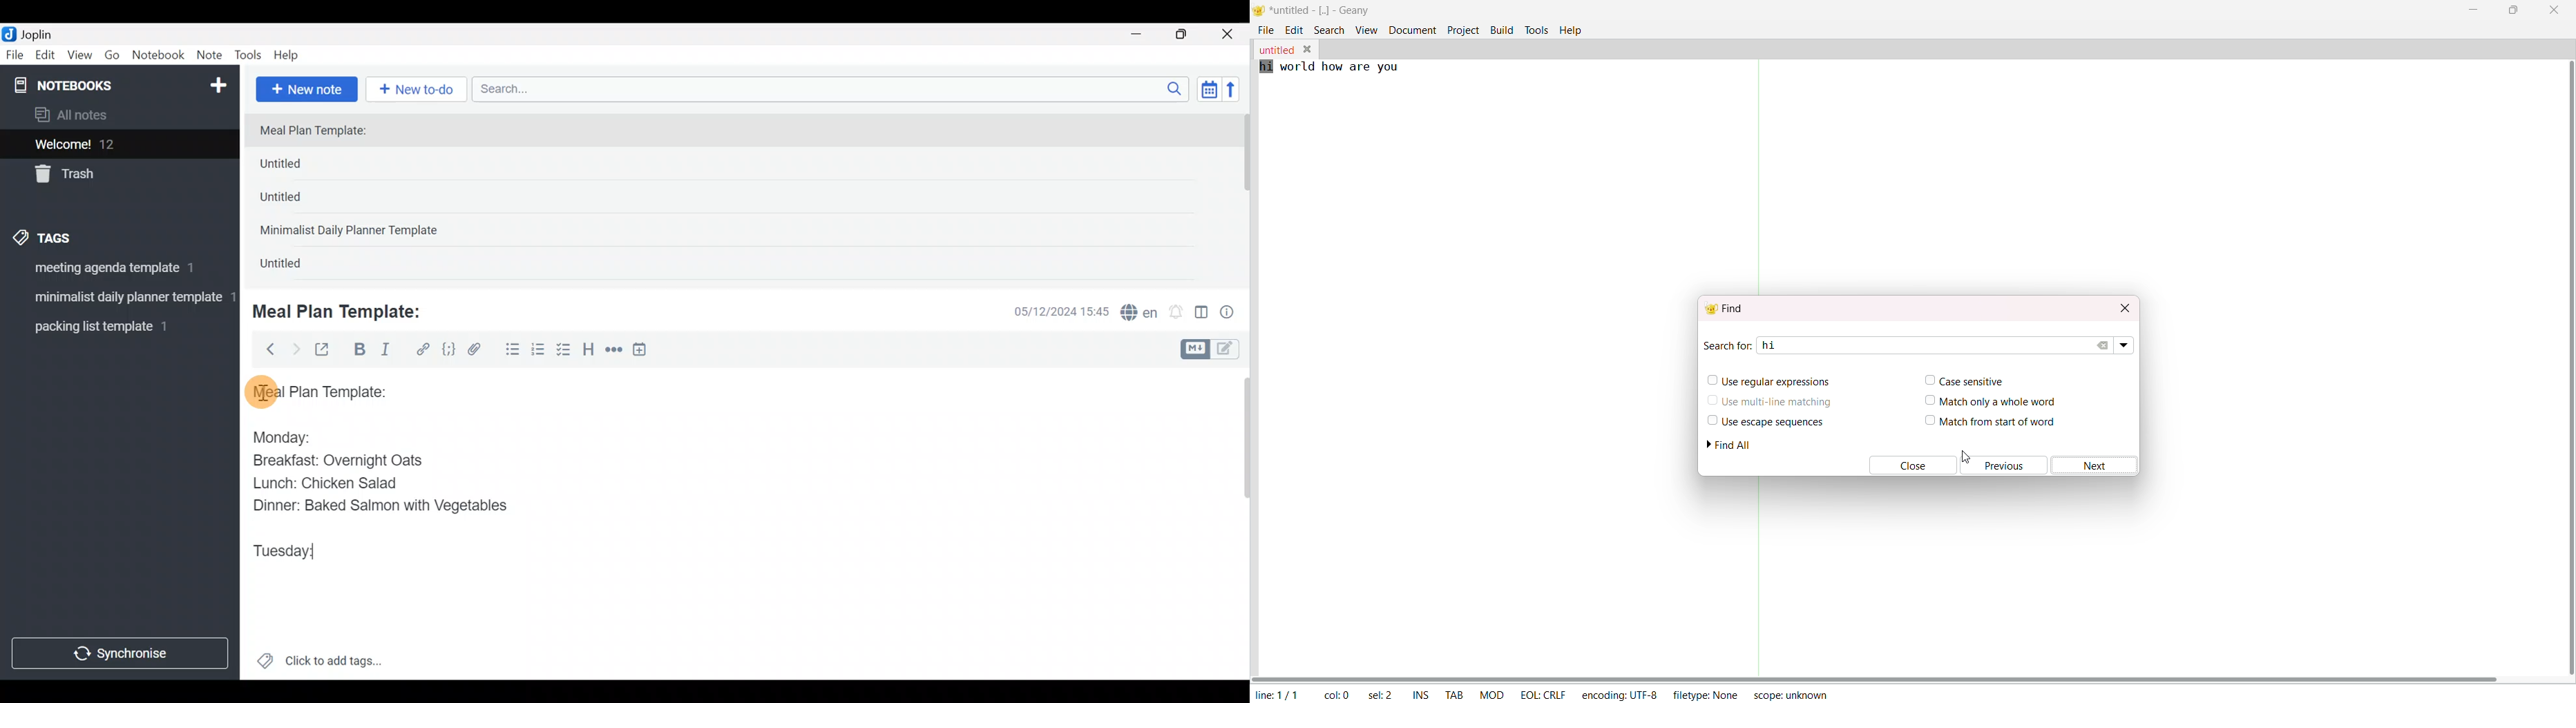  What do you see at coordinates (479, 351) in the screenshot?
I see `Attach file` at bounding box center [479, 351].